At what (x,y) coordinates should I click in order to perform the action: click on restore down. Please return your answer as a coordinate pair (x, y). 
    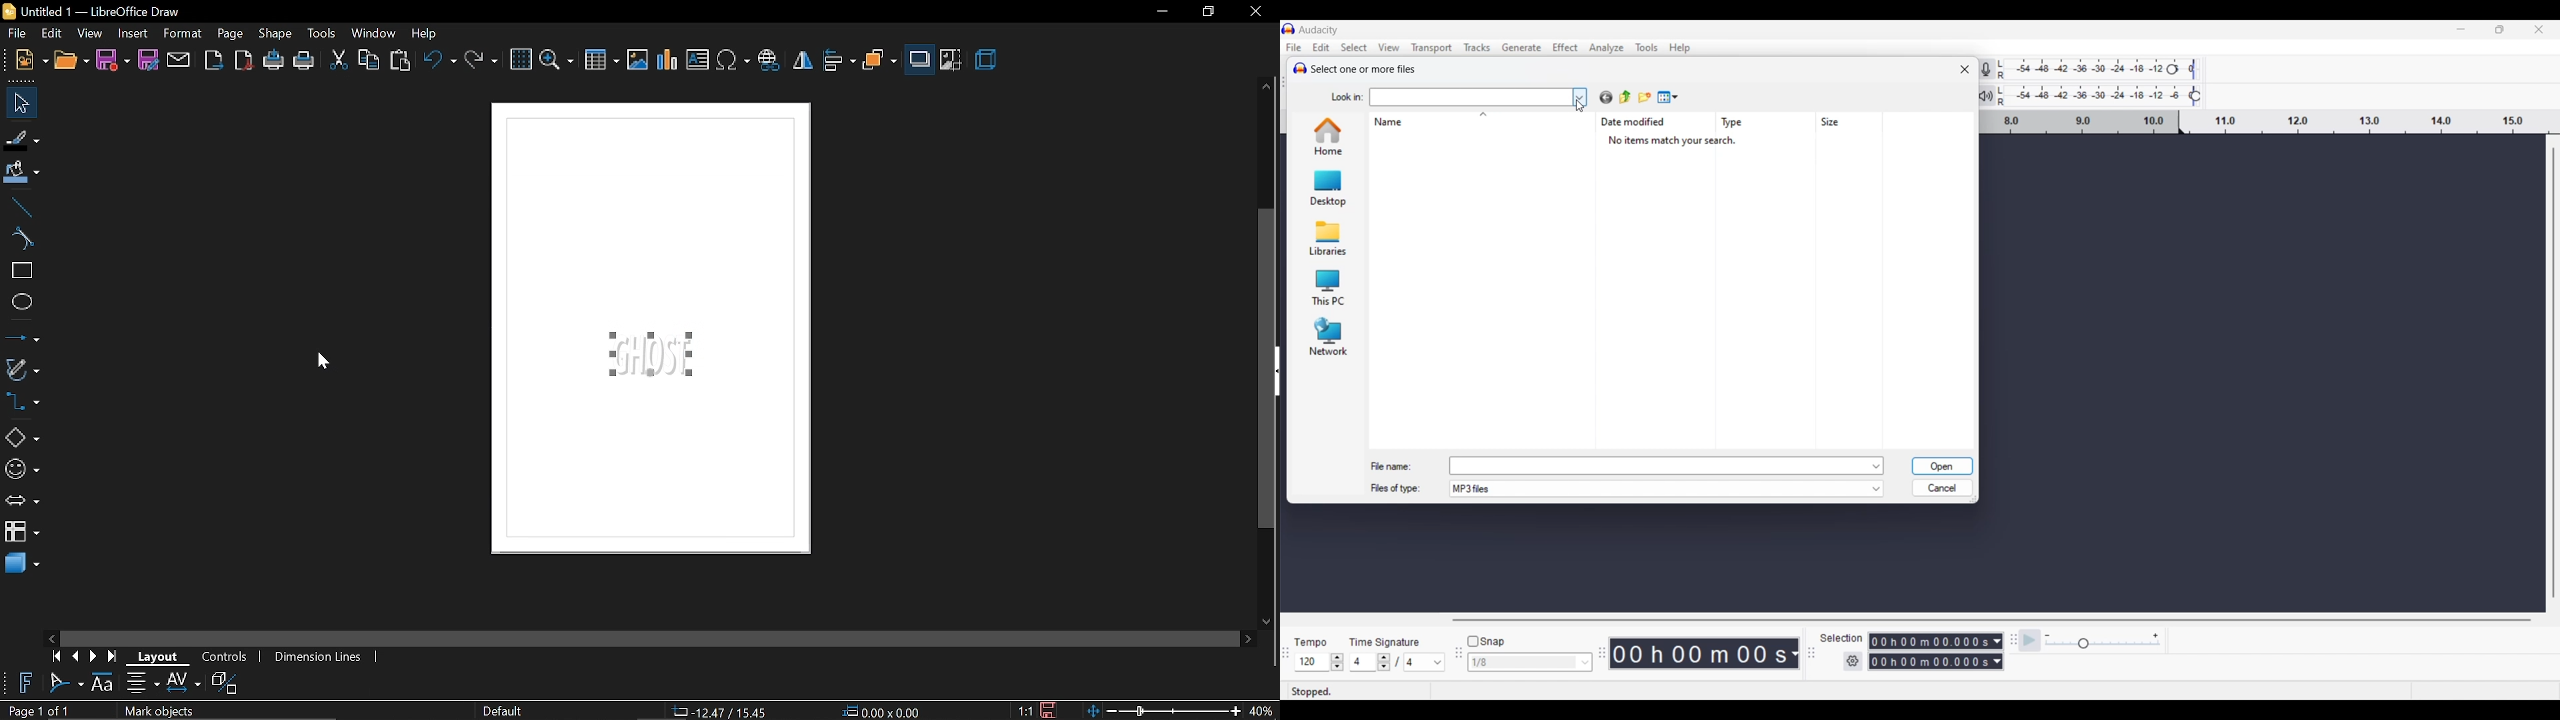
    Looking at the image, I should click on (1207, 12).